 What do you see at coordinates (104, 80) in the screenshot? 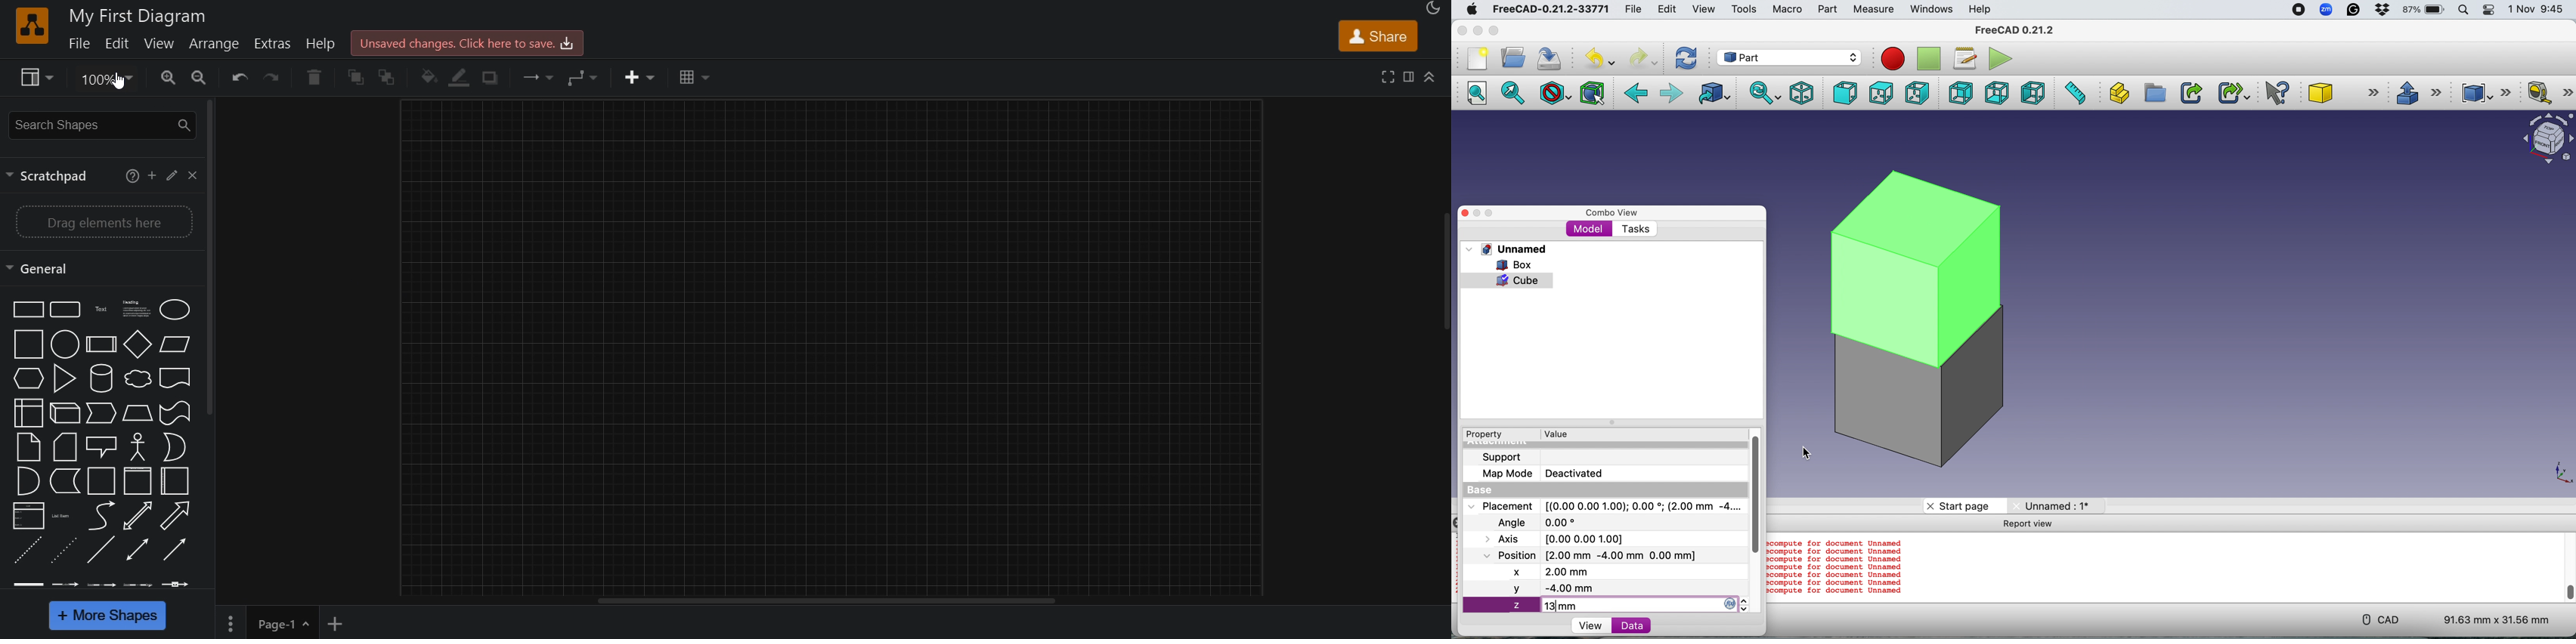
I see `zoom` at bounding box center [104, 80].